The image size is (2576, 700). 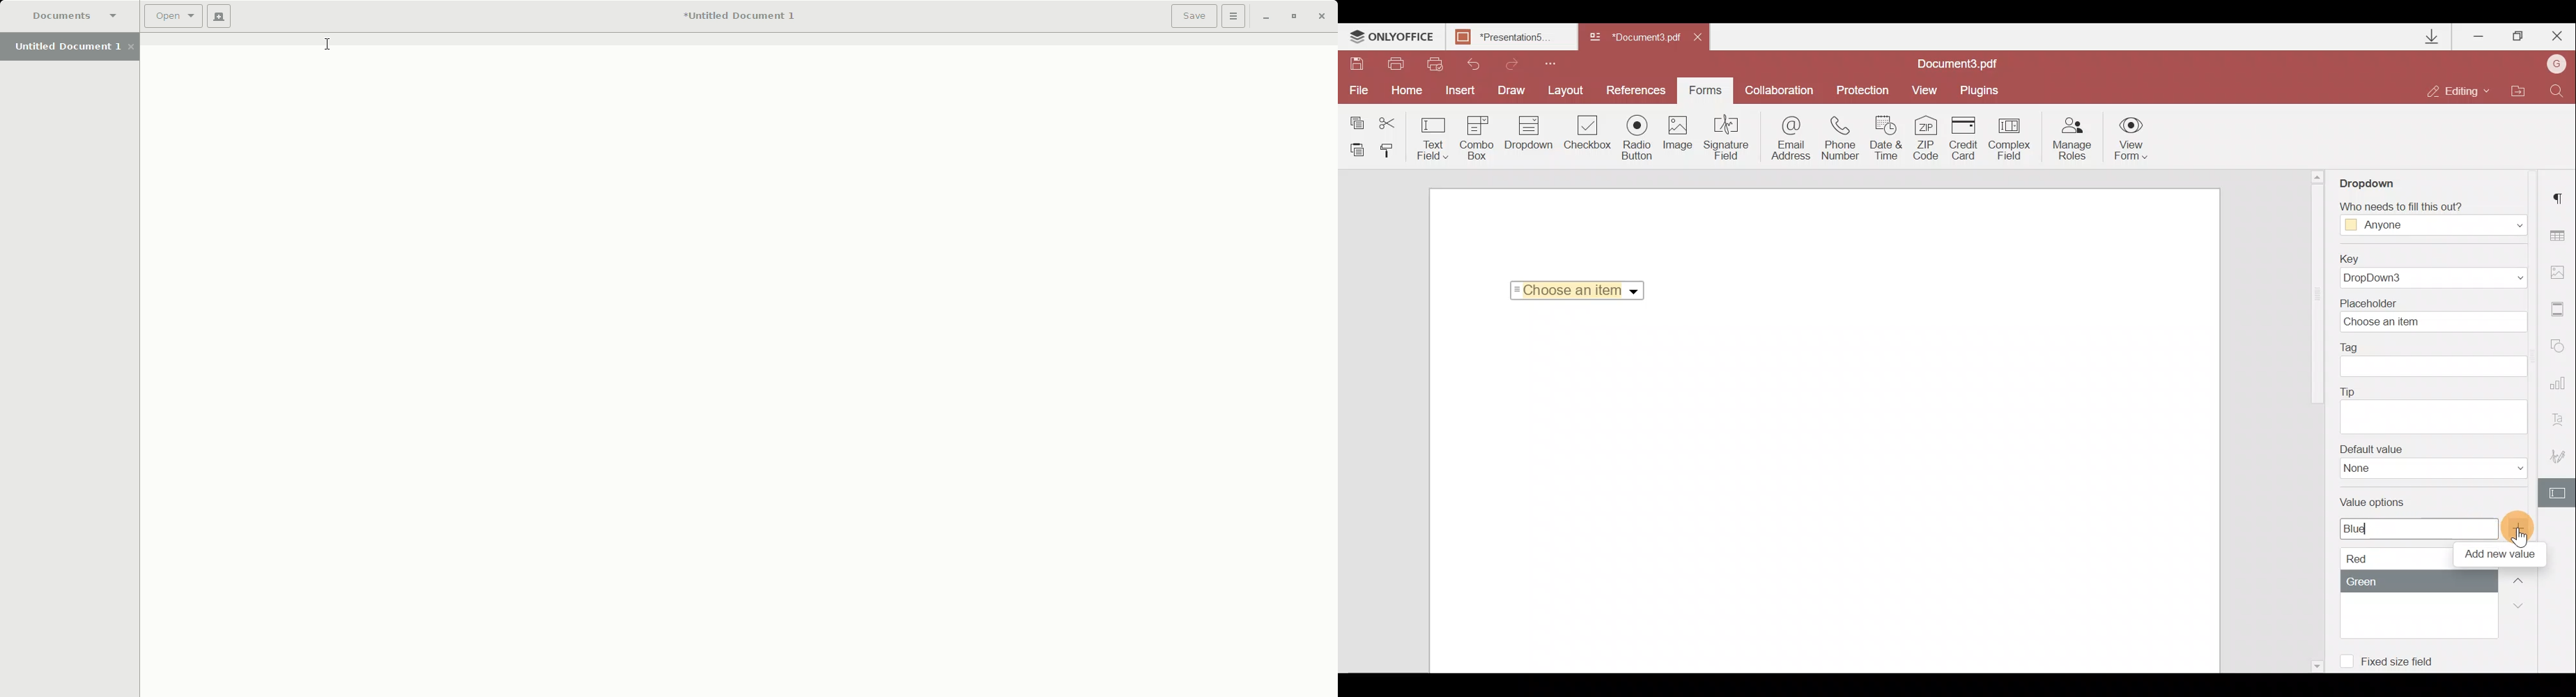 What do you see at coordinates (2518, 38) in the screenshot?
I see `Maximize` at bounding box center [2518, 38].